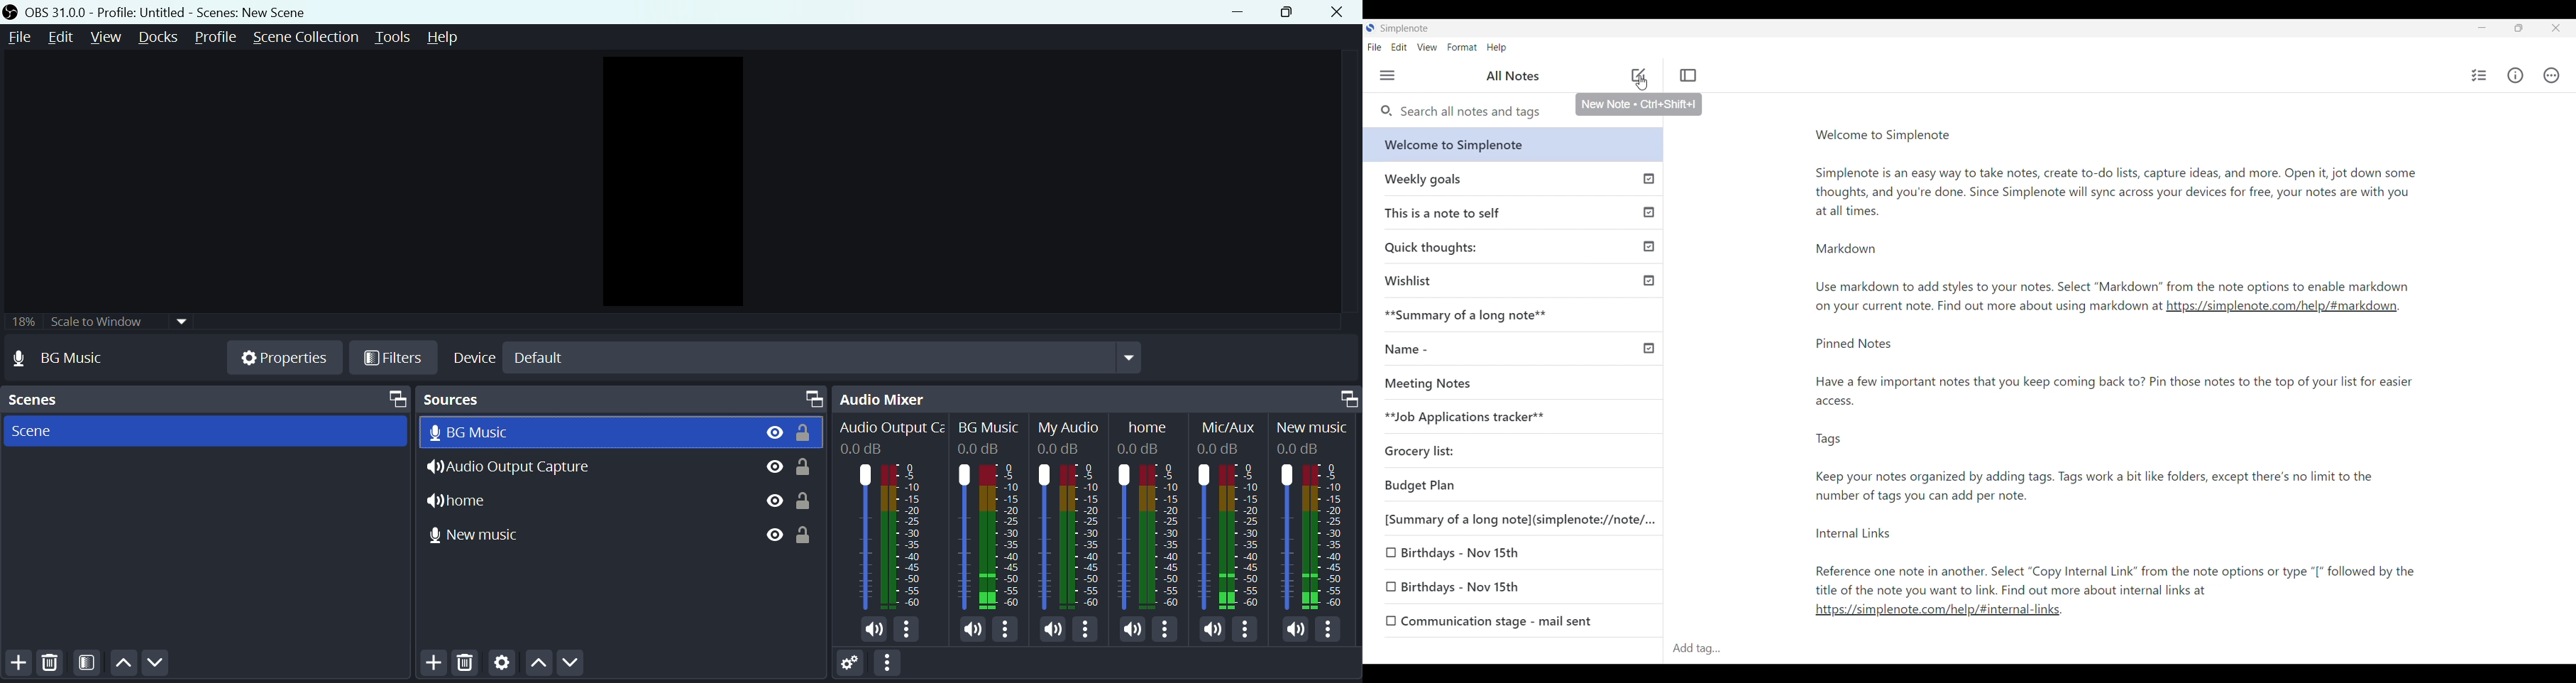 Image resolution: width=2576 pixels, height=700 pixels. I want to click on eye, so click(768, 535).